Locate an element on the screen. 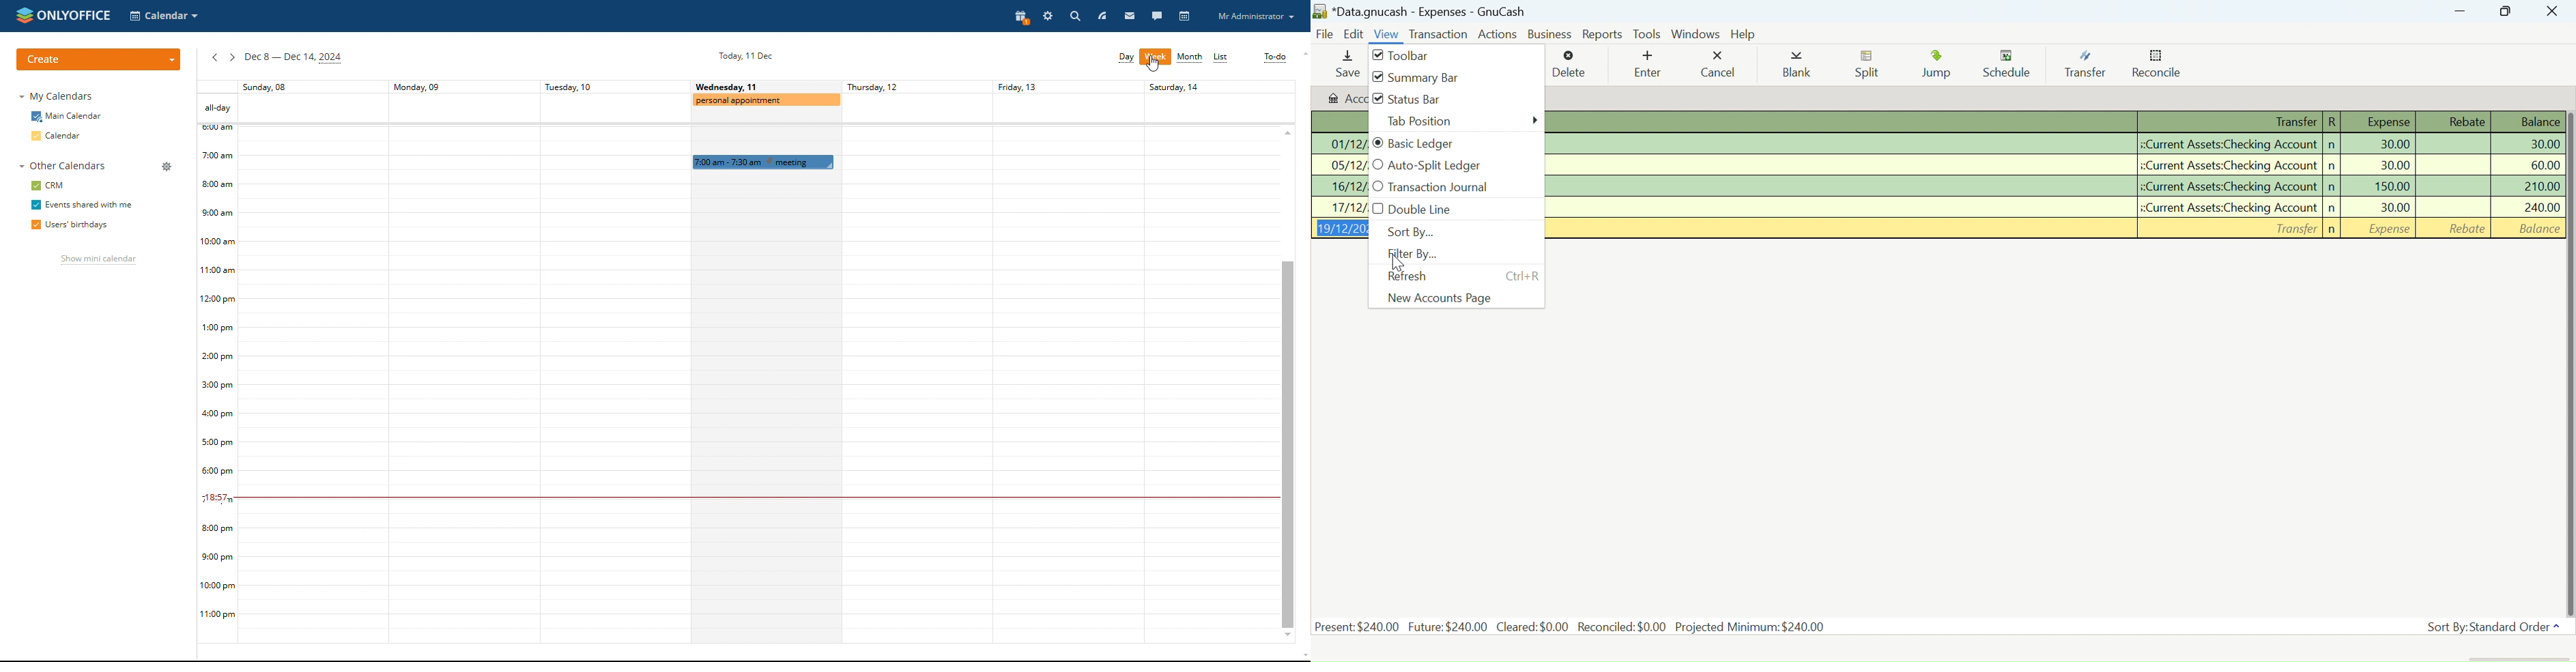 Image resolution: width=2576 pixels, height=672 pixels. New Entry Field is located at coordinates (2056, 229).